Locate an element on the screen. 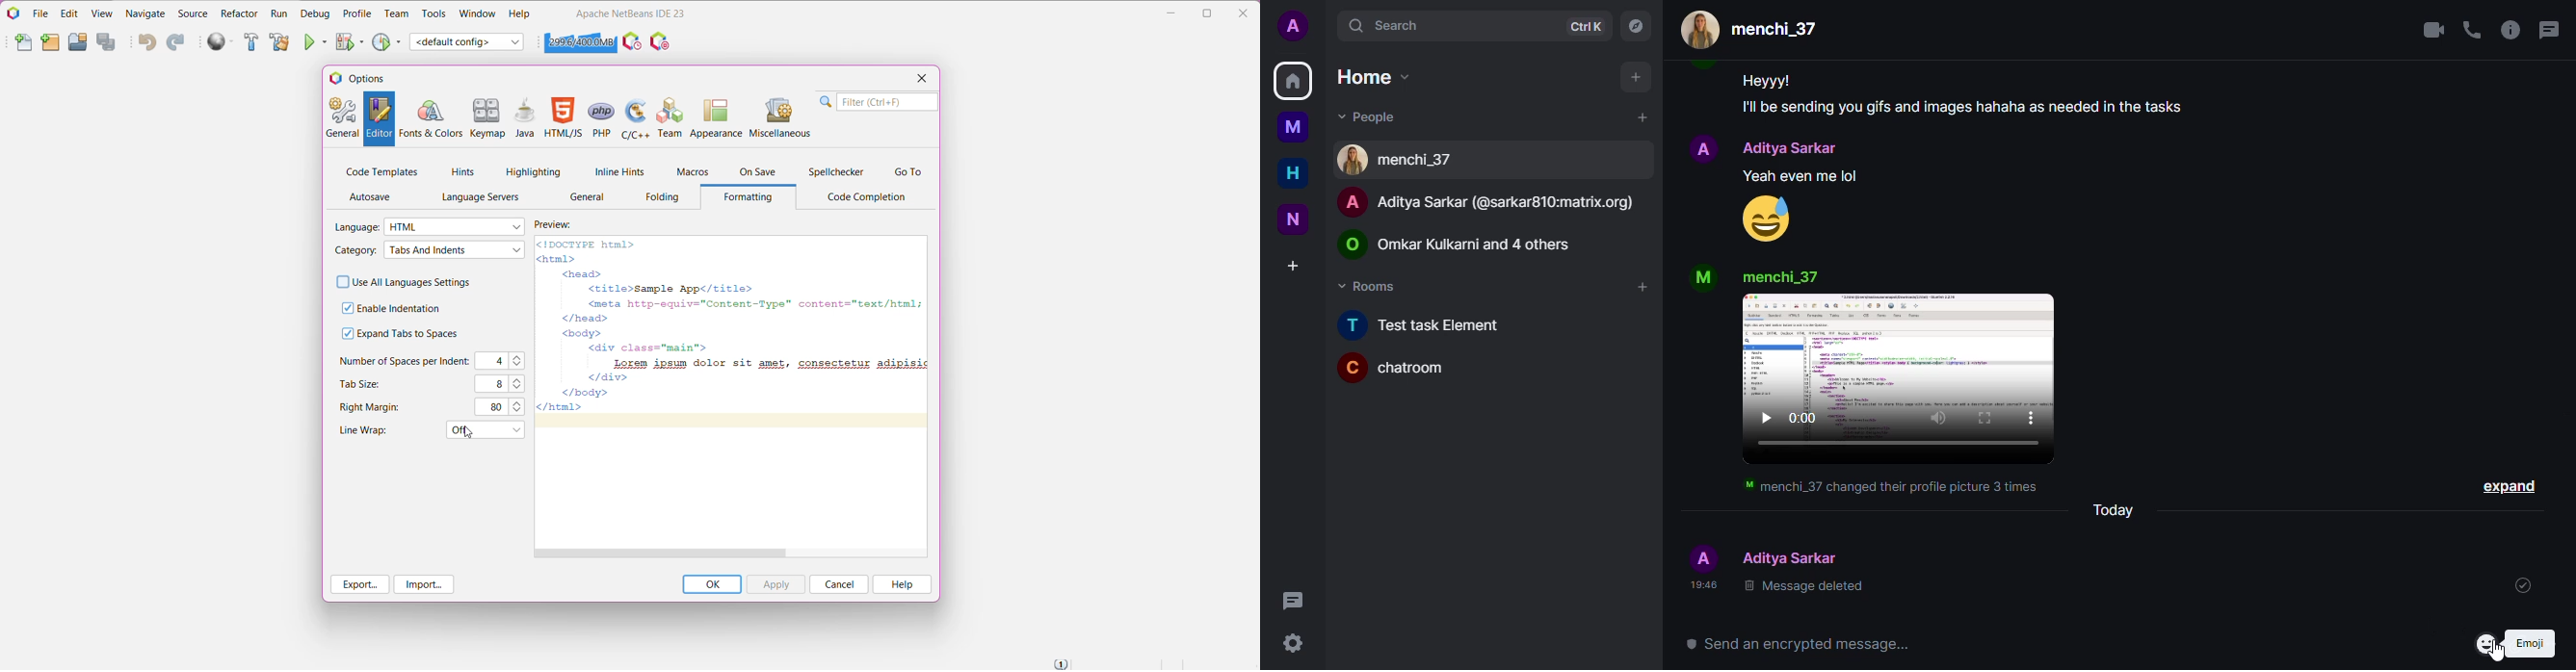 This screenshot has width=2576, height=672. Profile the IDE is located at coordinates (632, 41).